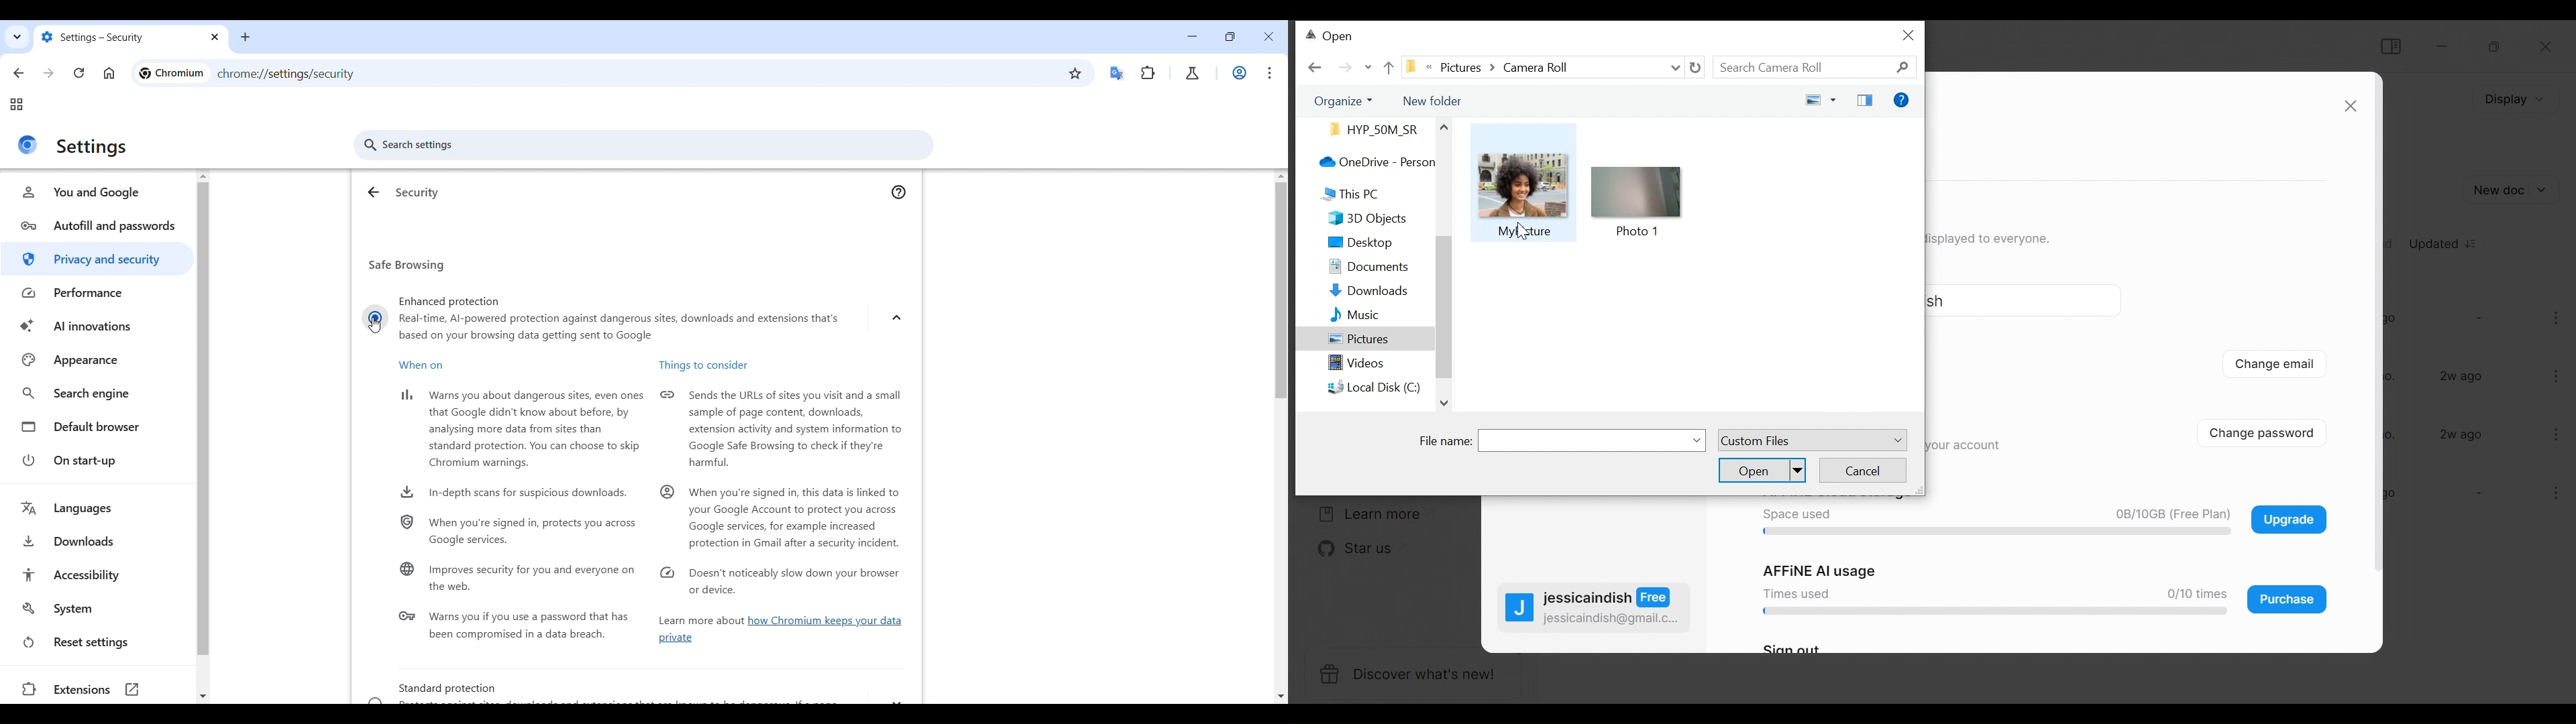  Describe the element at coordinates (2512, 99) in the screenshot. I see `Display` at that location.